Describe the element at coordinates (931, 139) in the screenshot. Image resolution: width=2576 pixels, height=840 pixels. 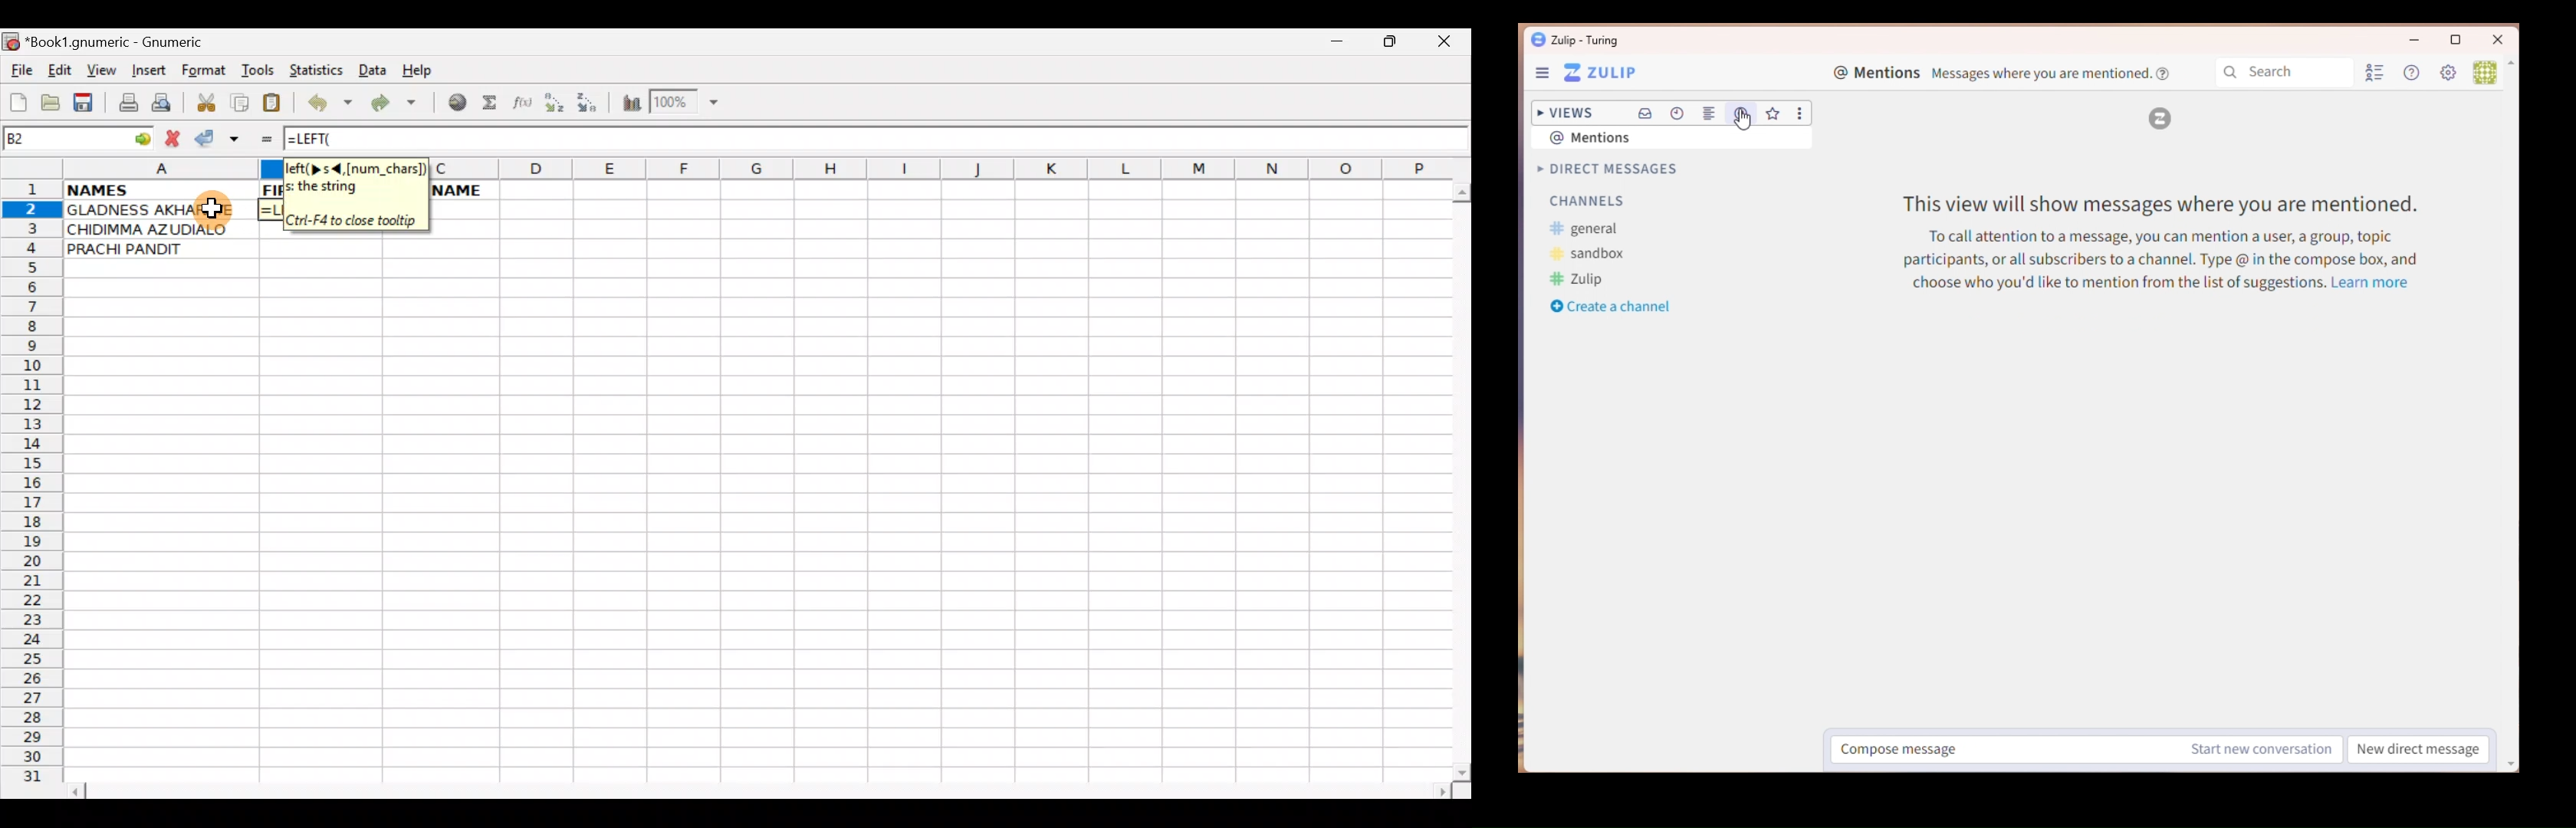
I see `Formula bar` at that location.